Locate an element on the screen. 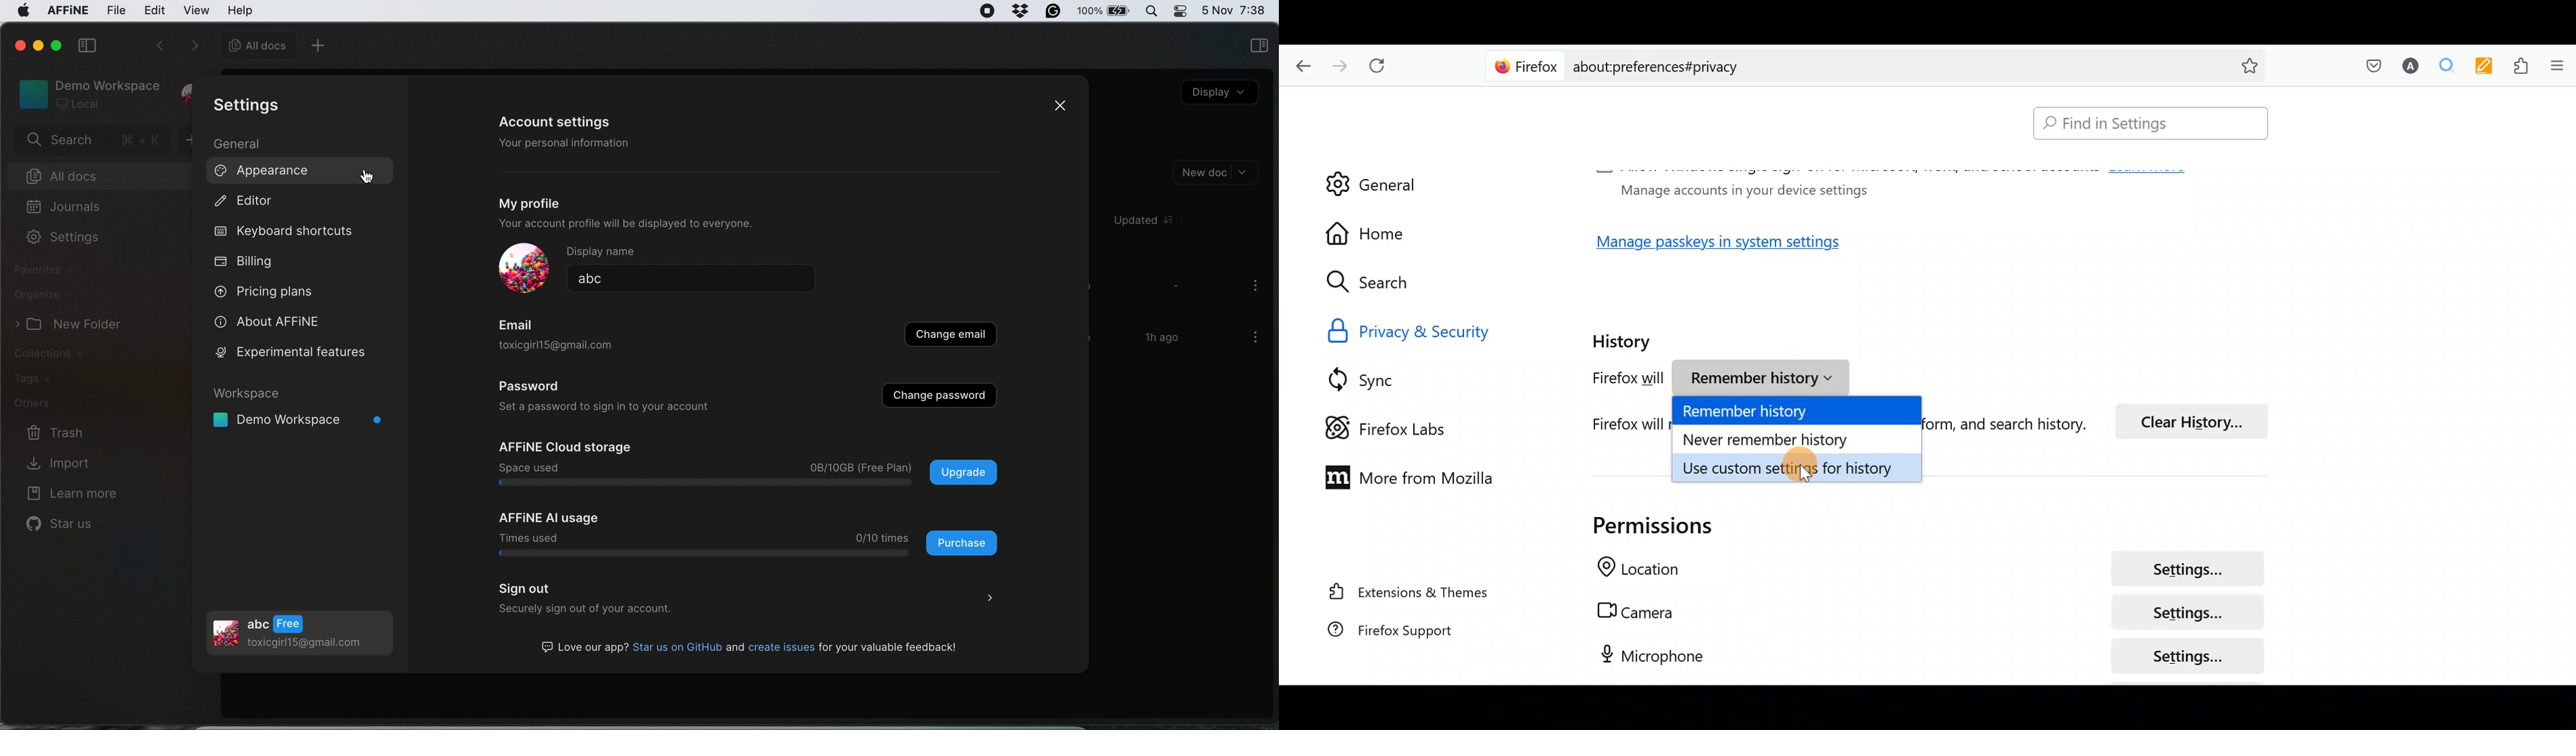 The image size is (2576, 756). favourites is located at coordinates (46, 270).